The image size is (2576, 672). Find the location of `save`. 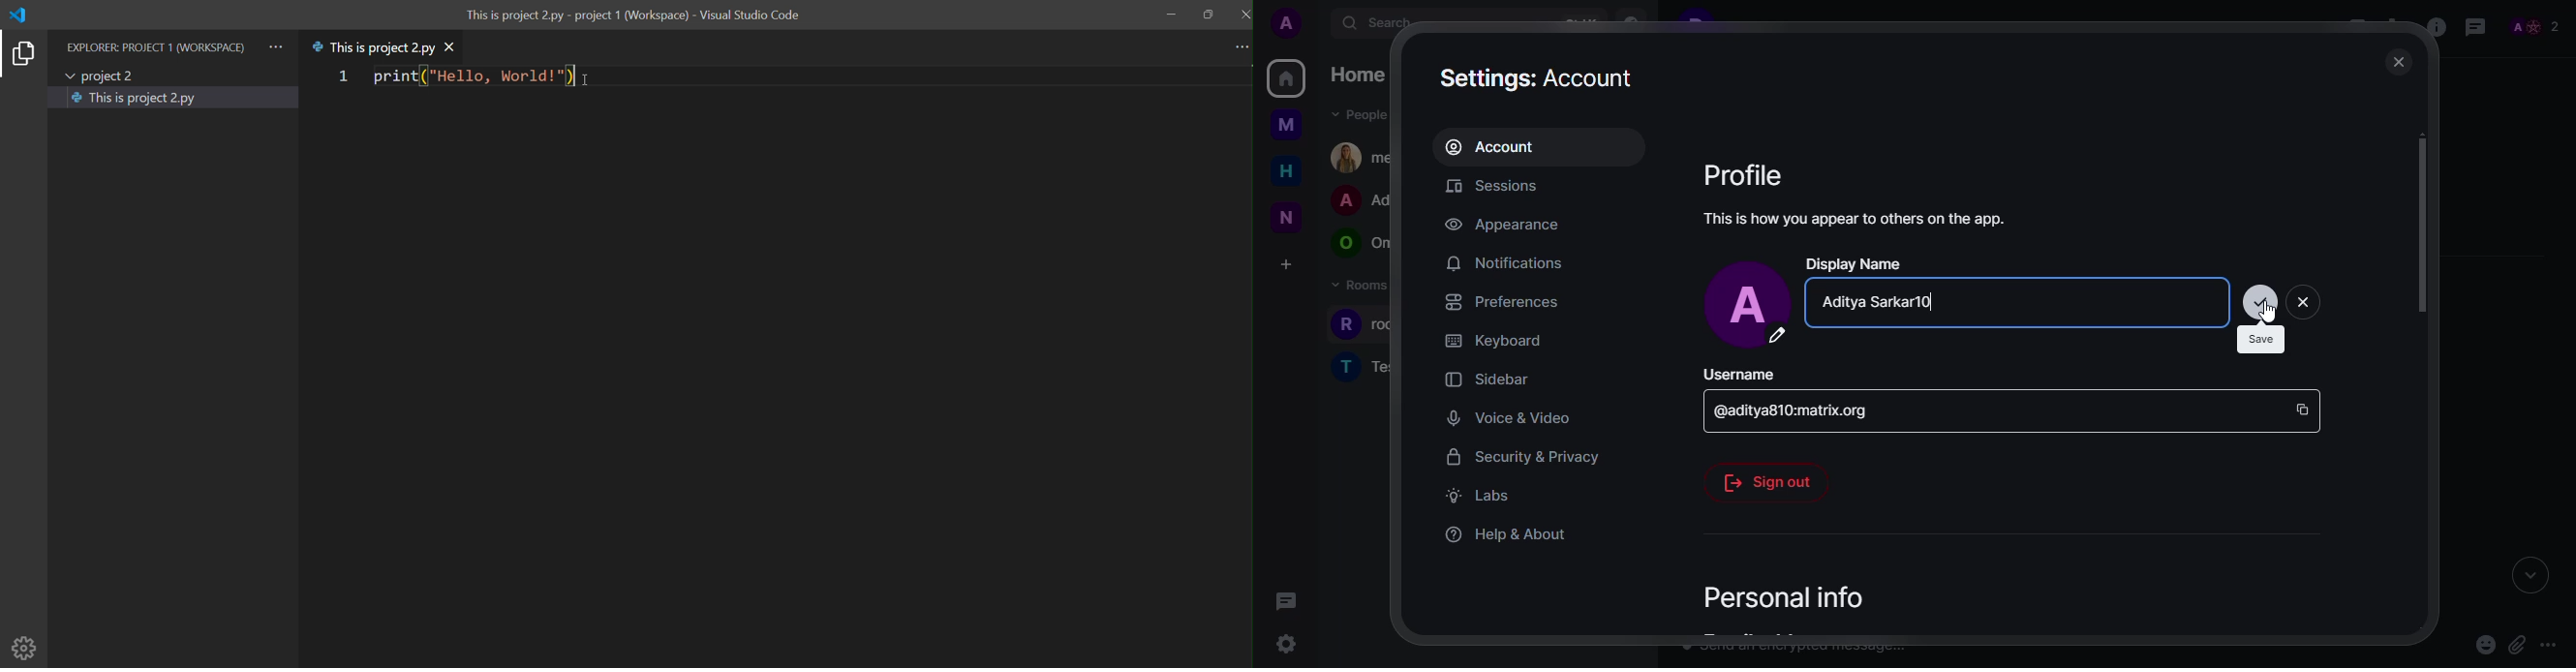

save is located at coordinates (2263, 339).